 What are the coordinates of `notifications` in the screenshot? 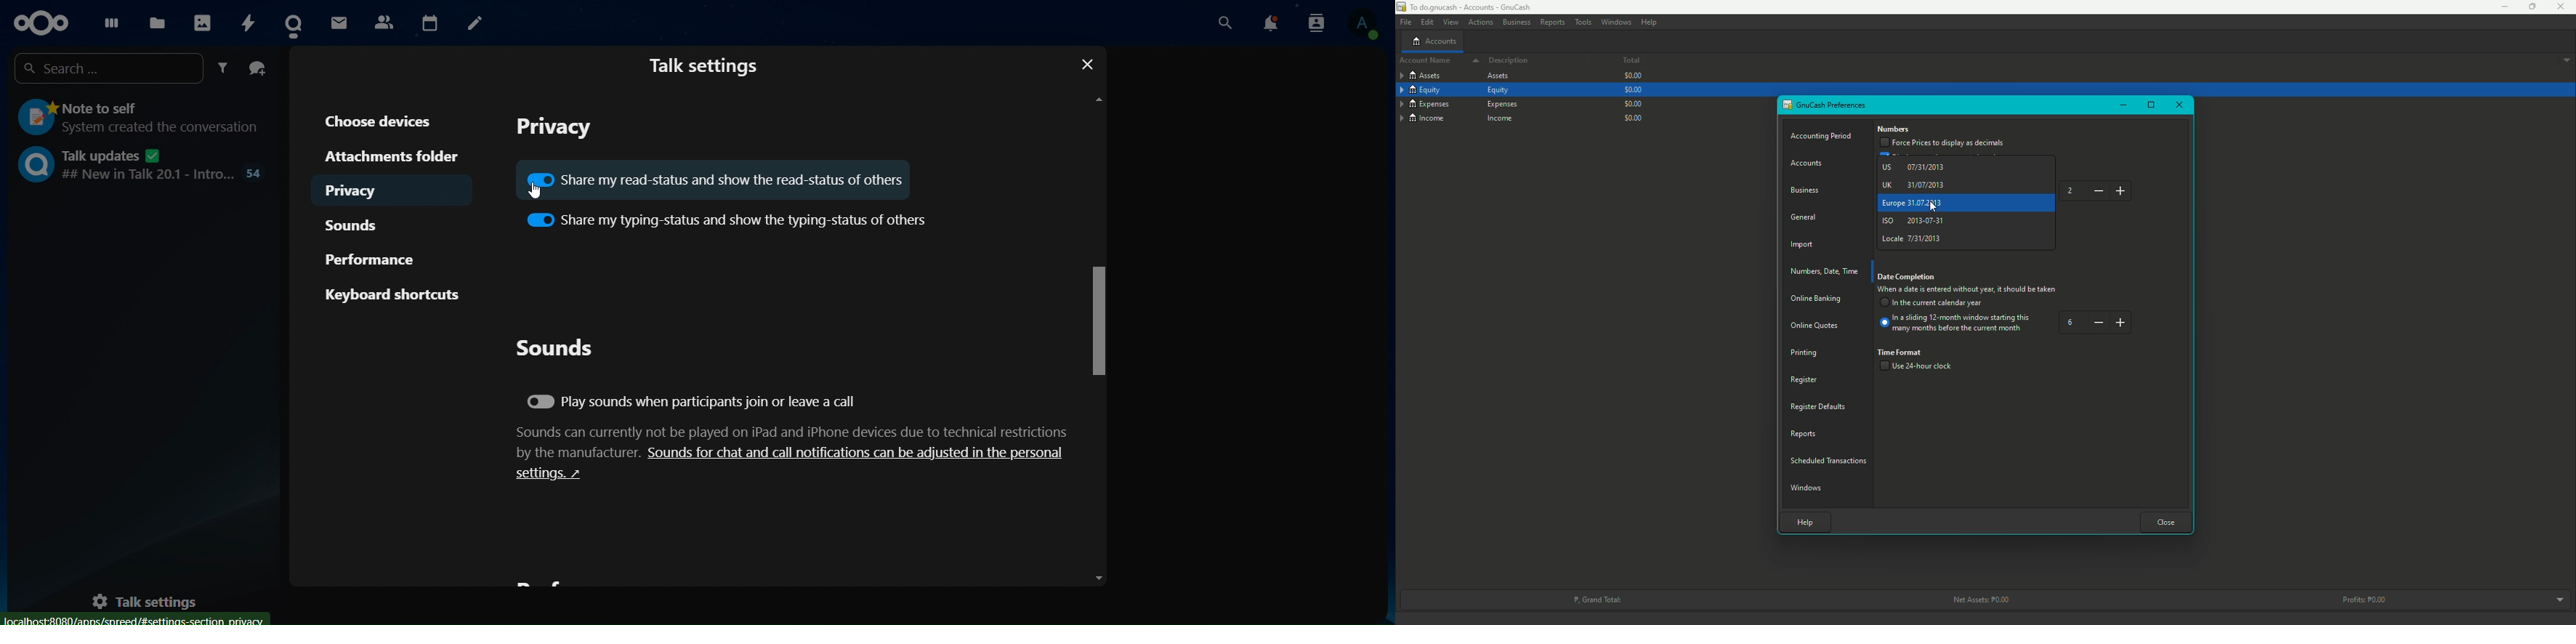 It's located at (1272, 23).